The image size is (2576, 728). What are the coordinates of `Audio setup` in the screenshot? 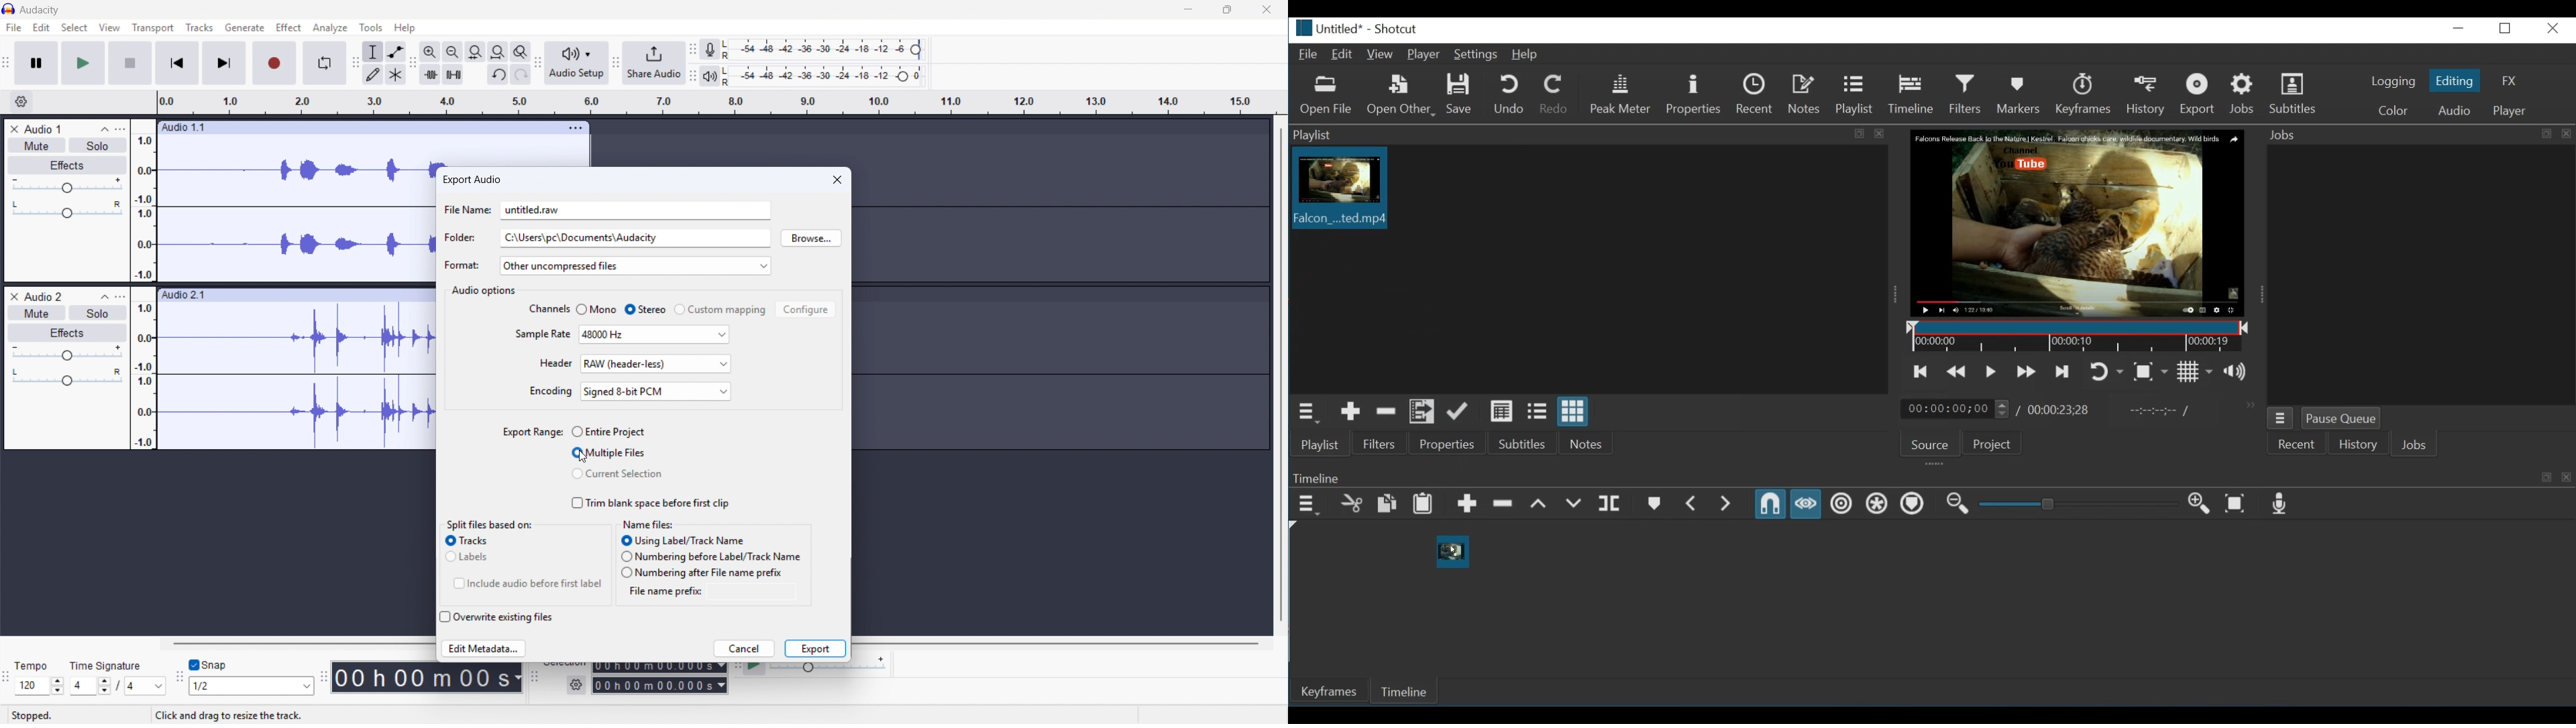 It's located at (577, 63).